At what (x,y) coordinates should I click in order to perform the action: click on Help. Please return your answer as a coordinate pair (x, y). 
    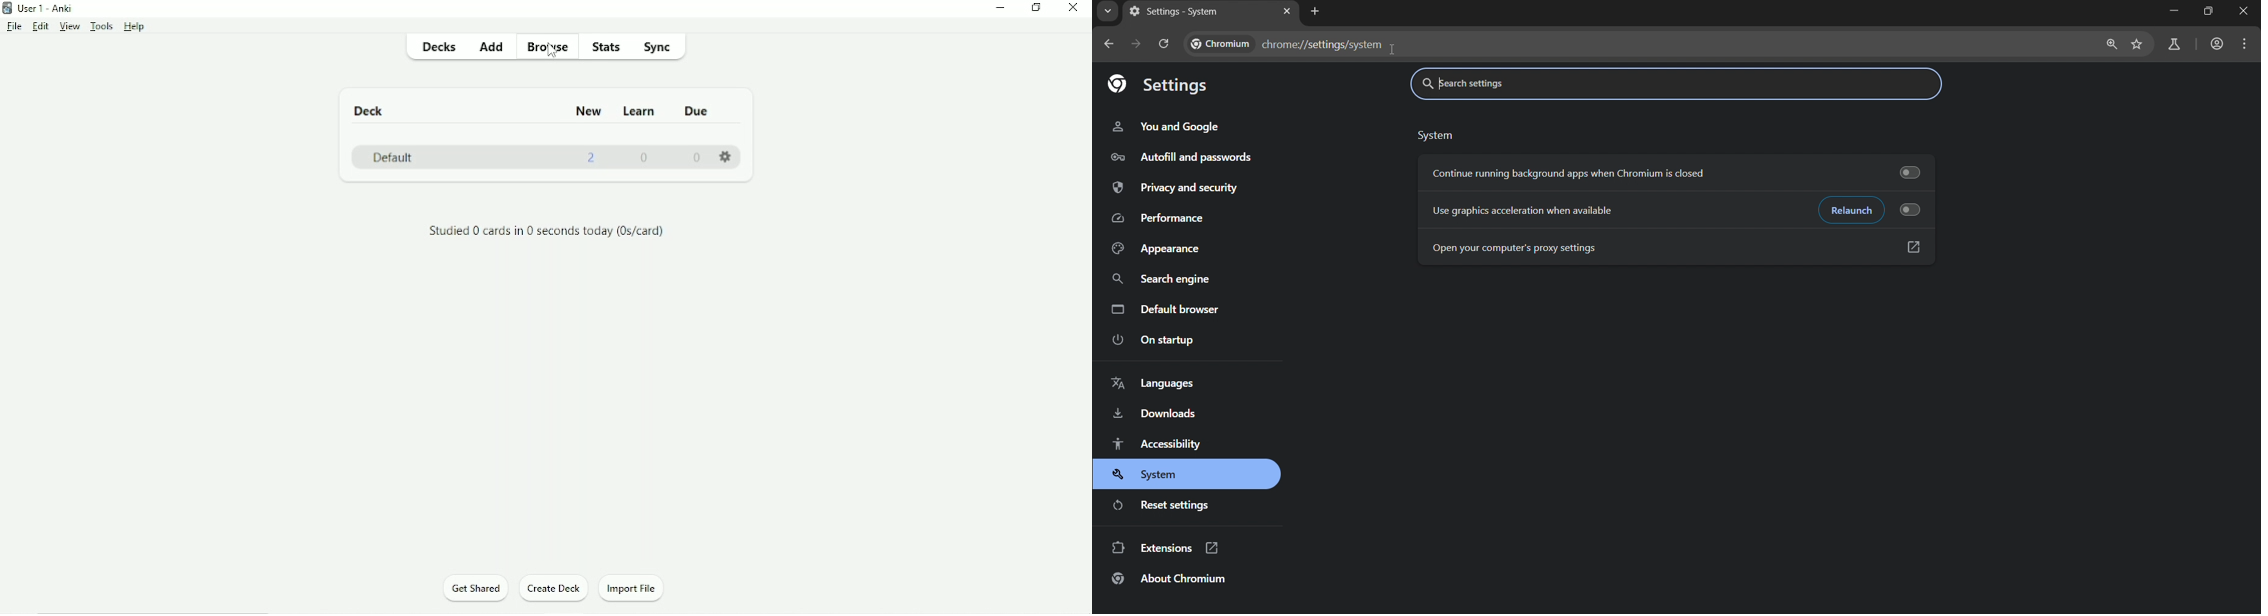
    Looking at the image, I should click on (136, 27).